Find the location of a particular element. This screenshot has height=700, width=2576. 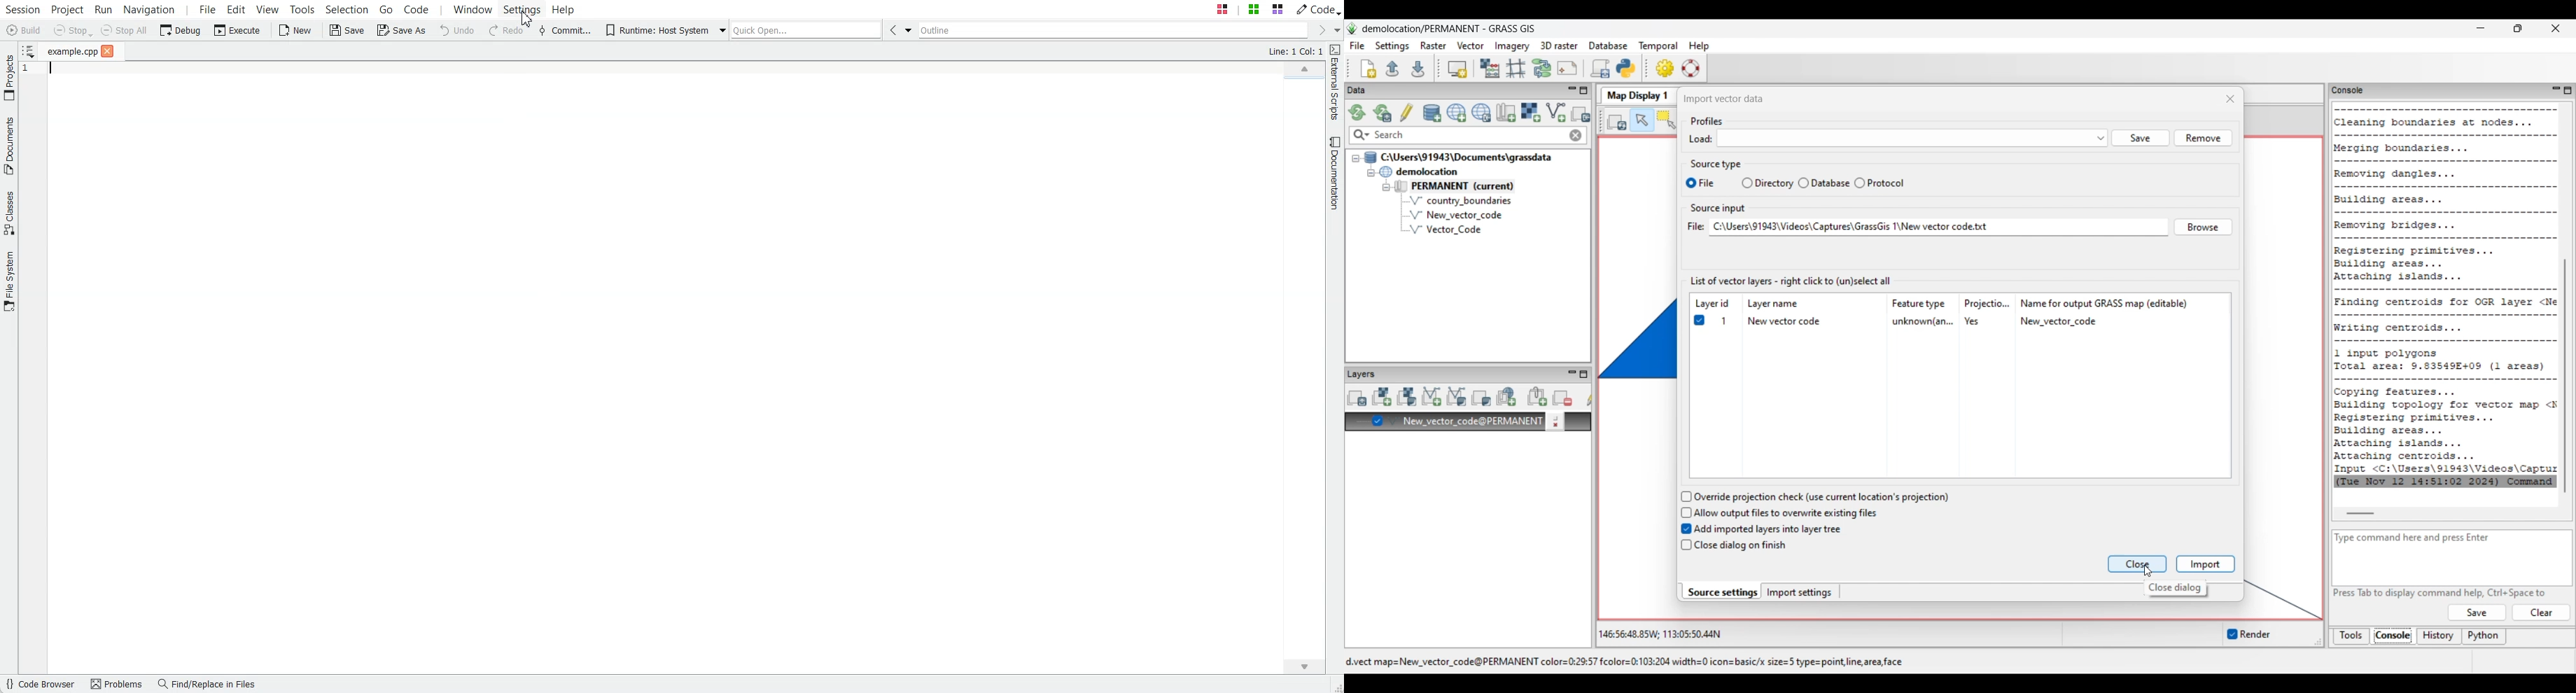

New is located at coordinates (297, 31).